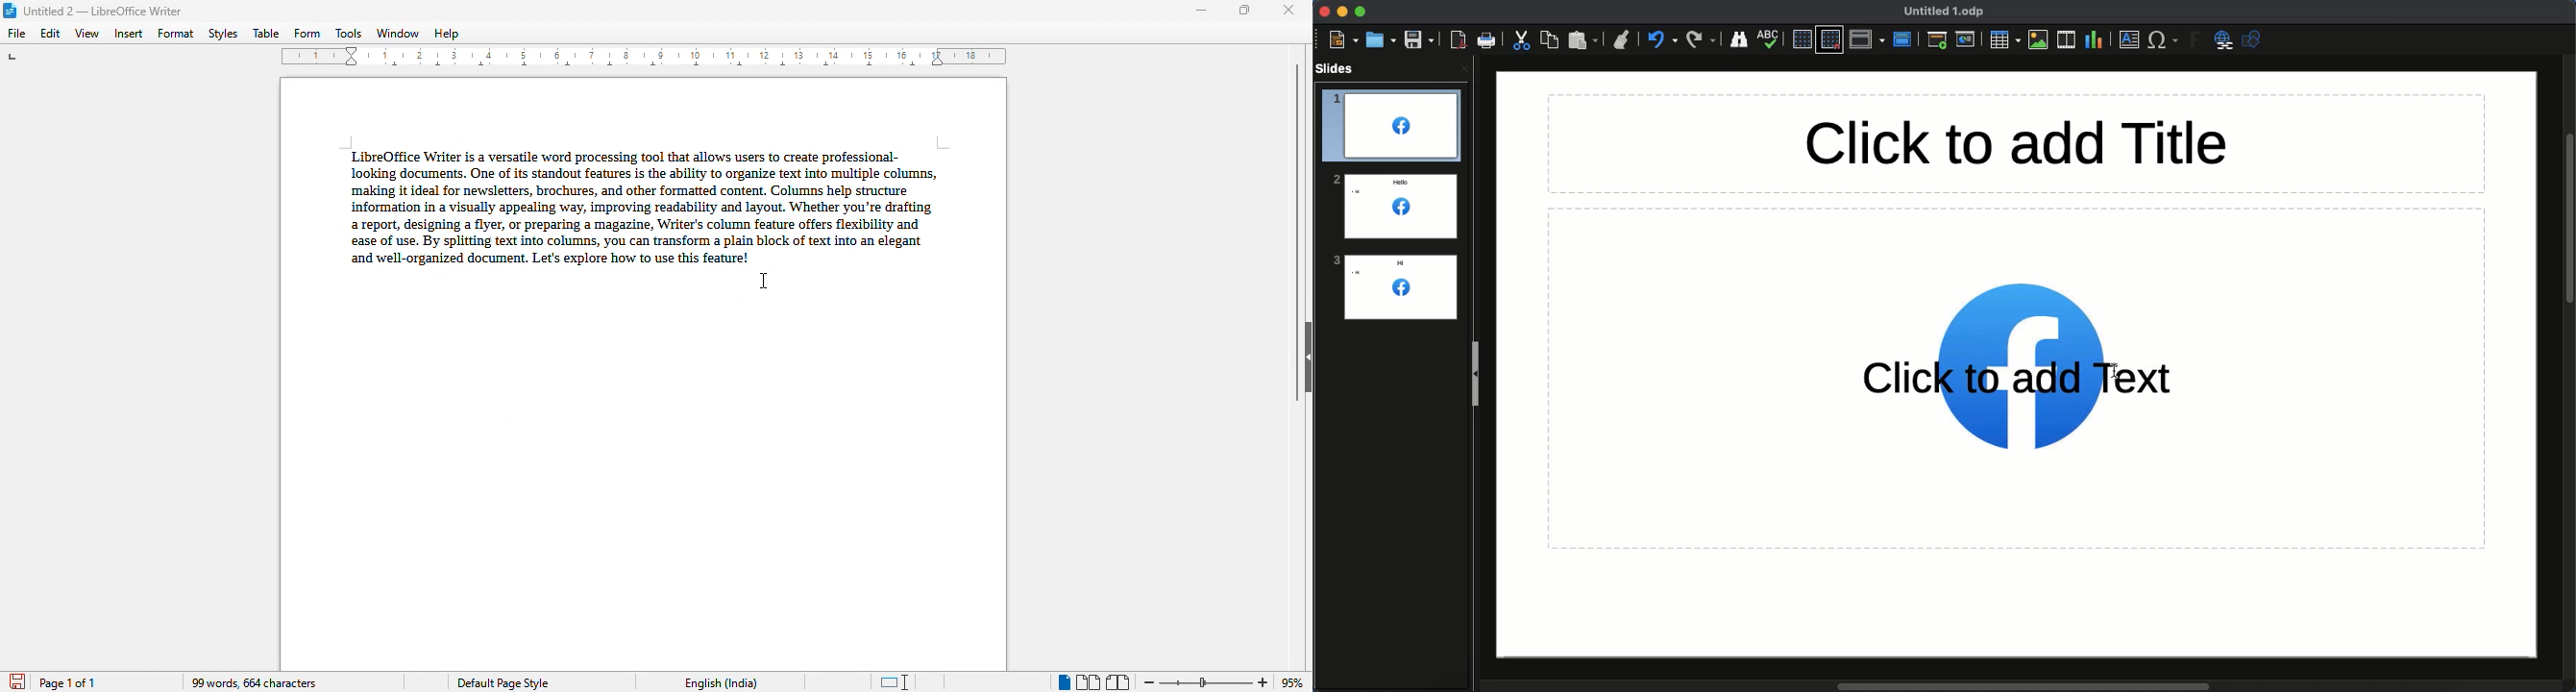 This screenshot has width=2576, height=700. I want to click on Images, so click(2038, 43).